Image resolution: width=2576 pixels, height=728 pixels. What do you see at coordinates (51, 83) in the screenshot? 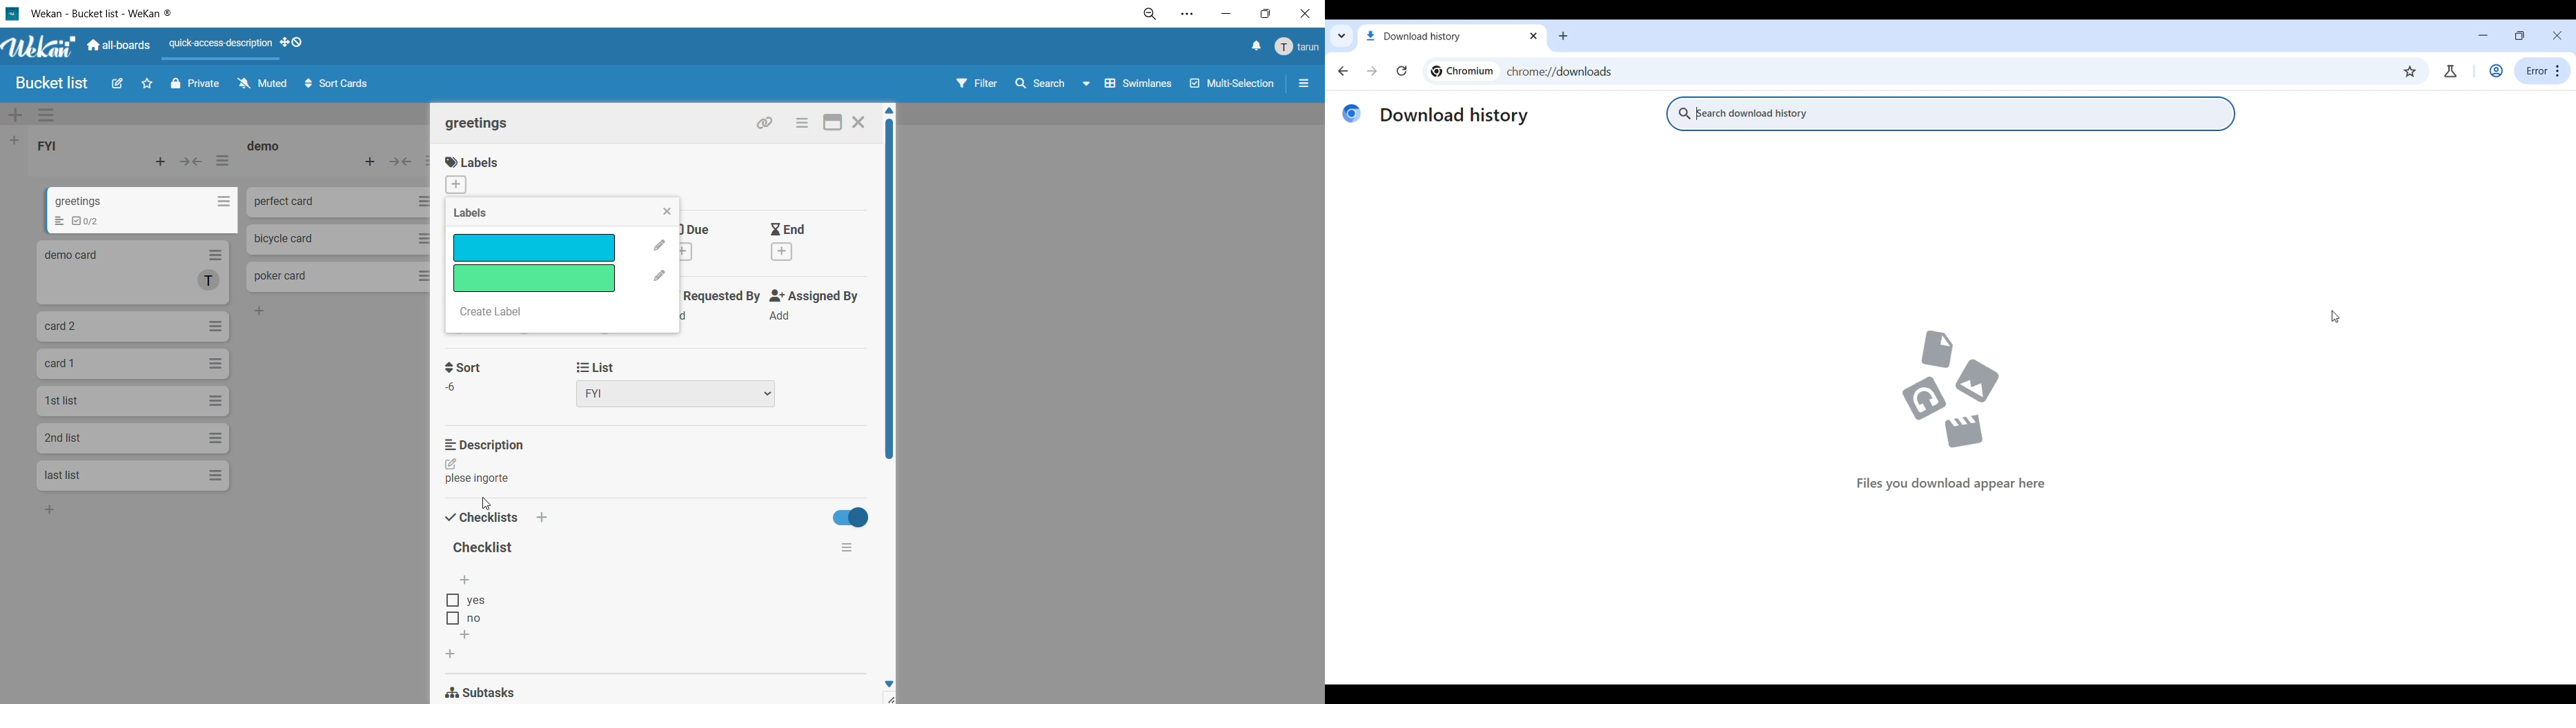
I see `board title` at bounding box center [51, 83].